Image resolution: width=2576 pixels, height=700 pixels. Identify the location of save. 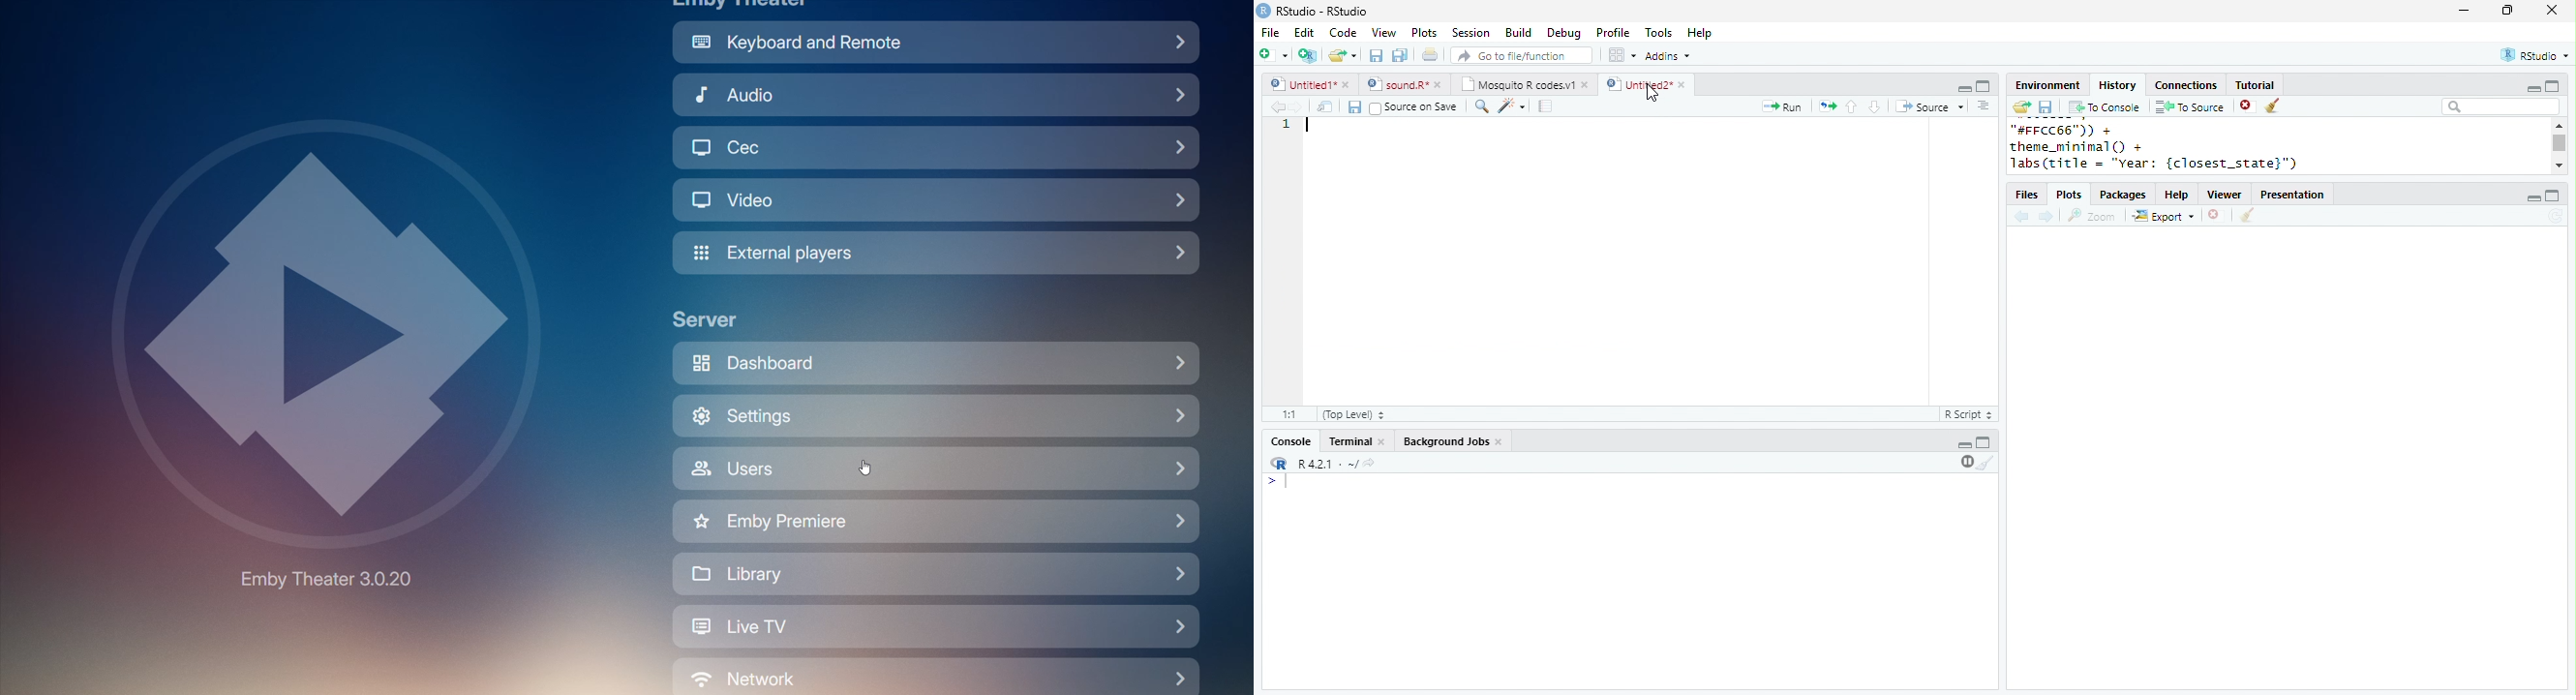
(1354, 107).